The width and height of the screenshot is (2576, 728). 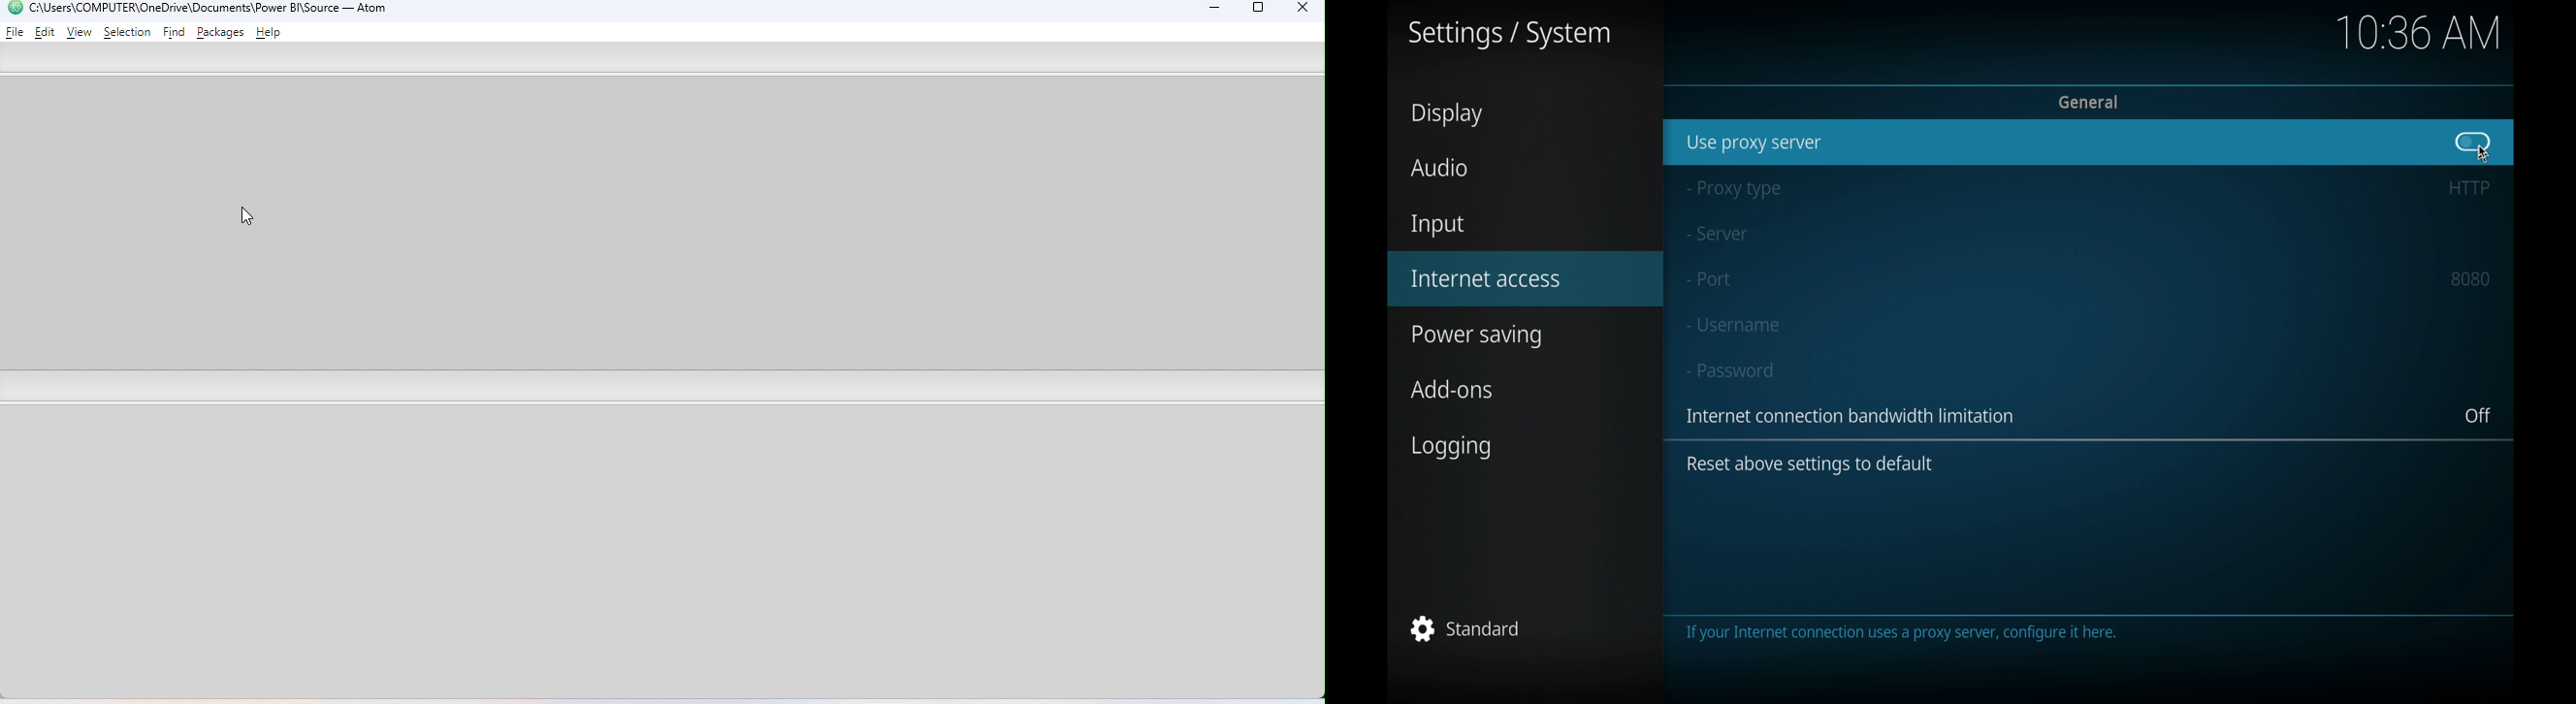 I want to click on Pane 1, so click(x=660, y=225).